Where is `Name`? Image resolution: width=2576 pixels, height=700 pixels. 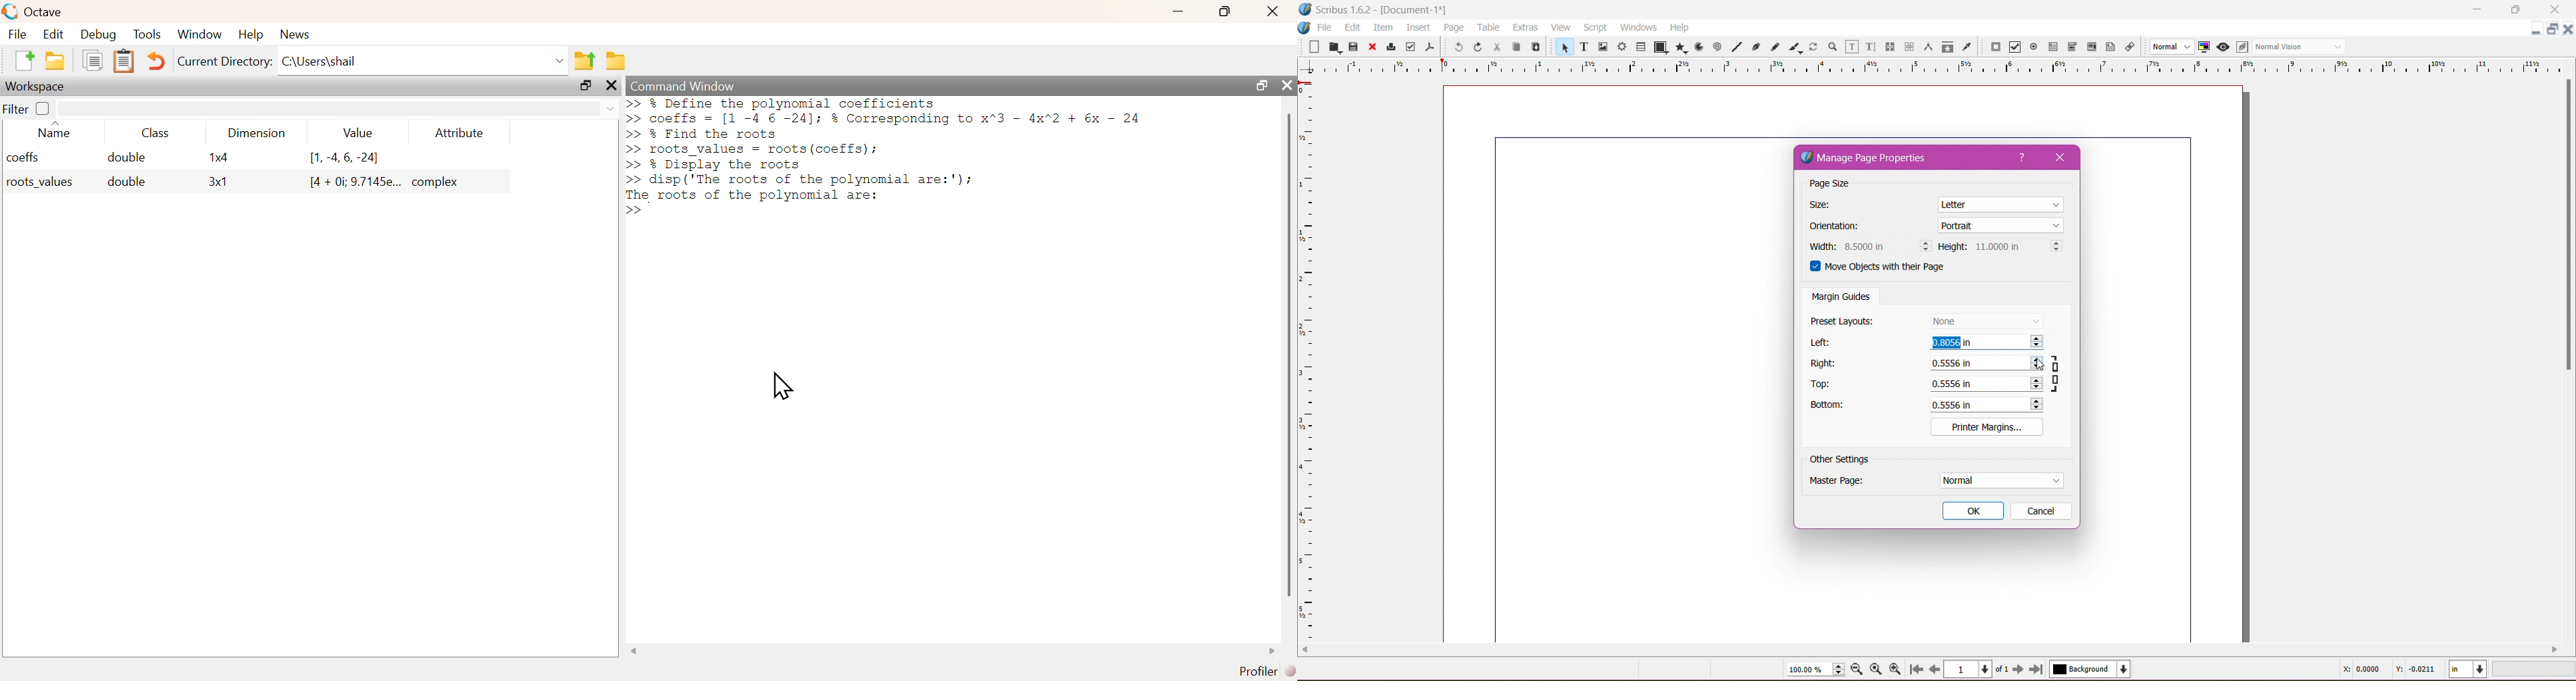
Name is located at coordinates (56, 129).